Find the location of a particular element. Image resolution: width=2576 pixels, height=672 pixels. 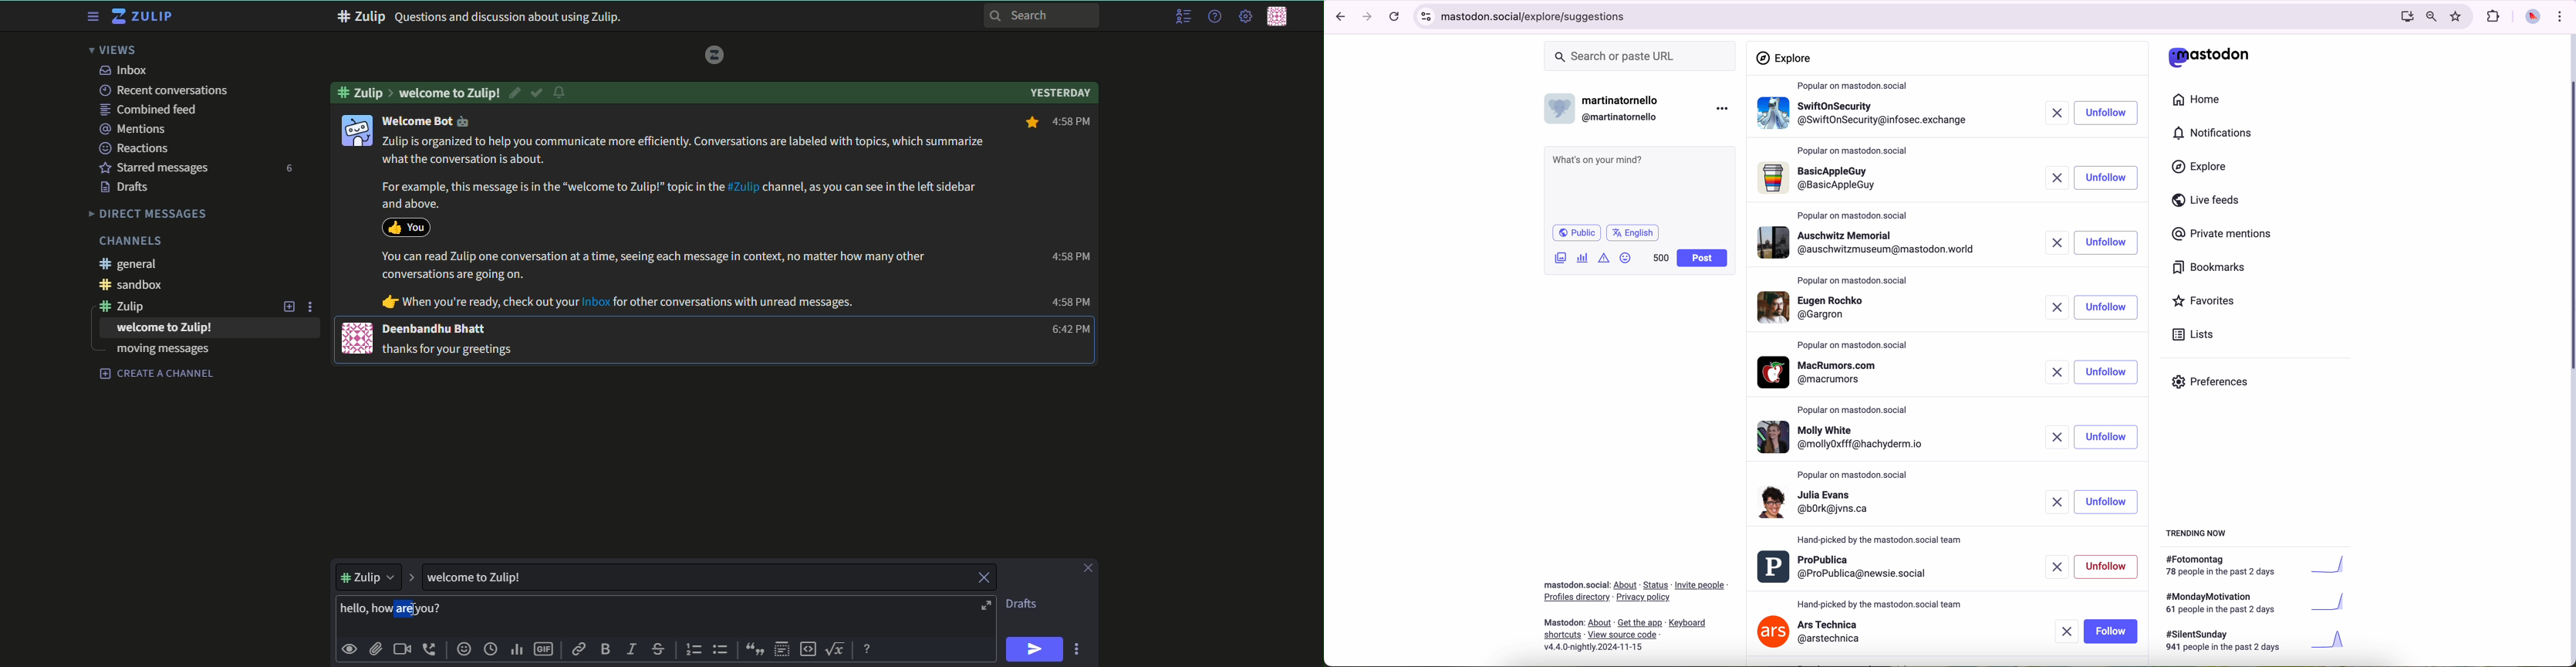

add is located at coordinates (287, 306).